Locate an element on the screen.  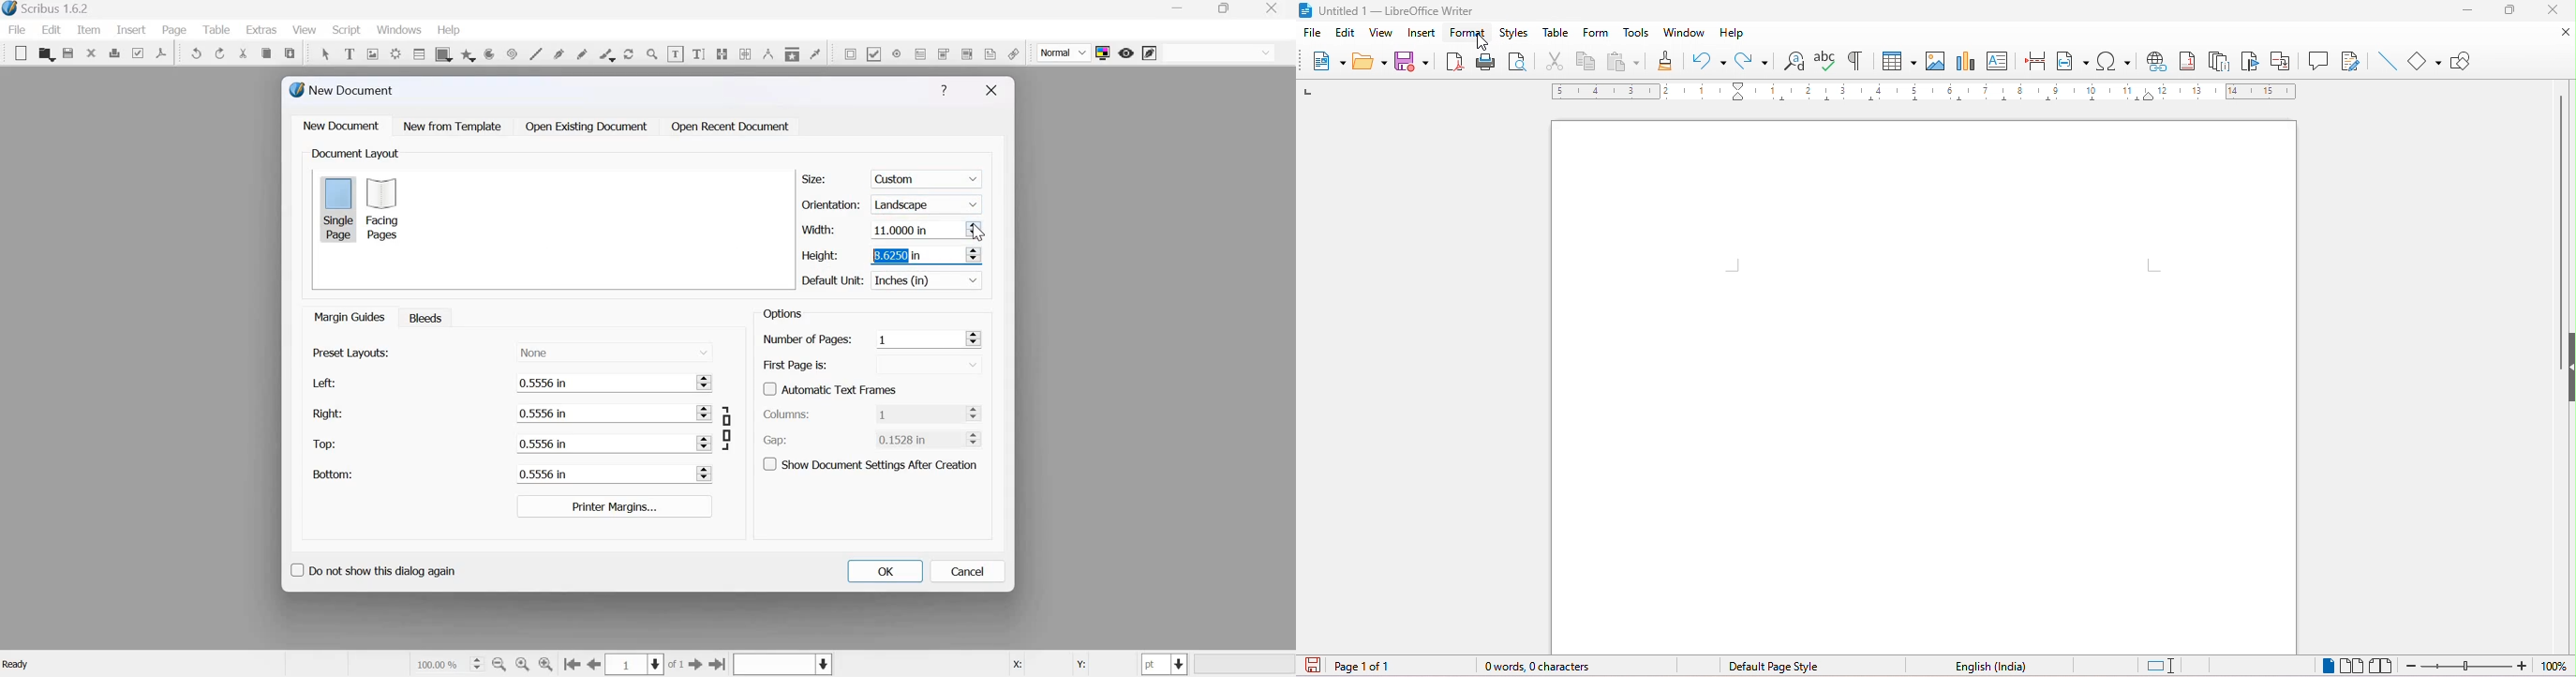
PDF list box is located at coordinates (966, 52).